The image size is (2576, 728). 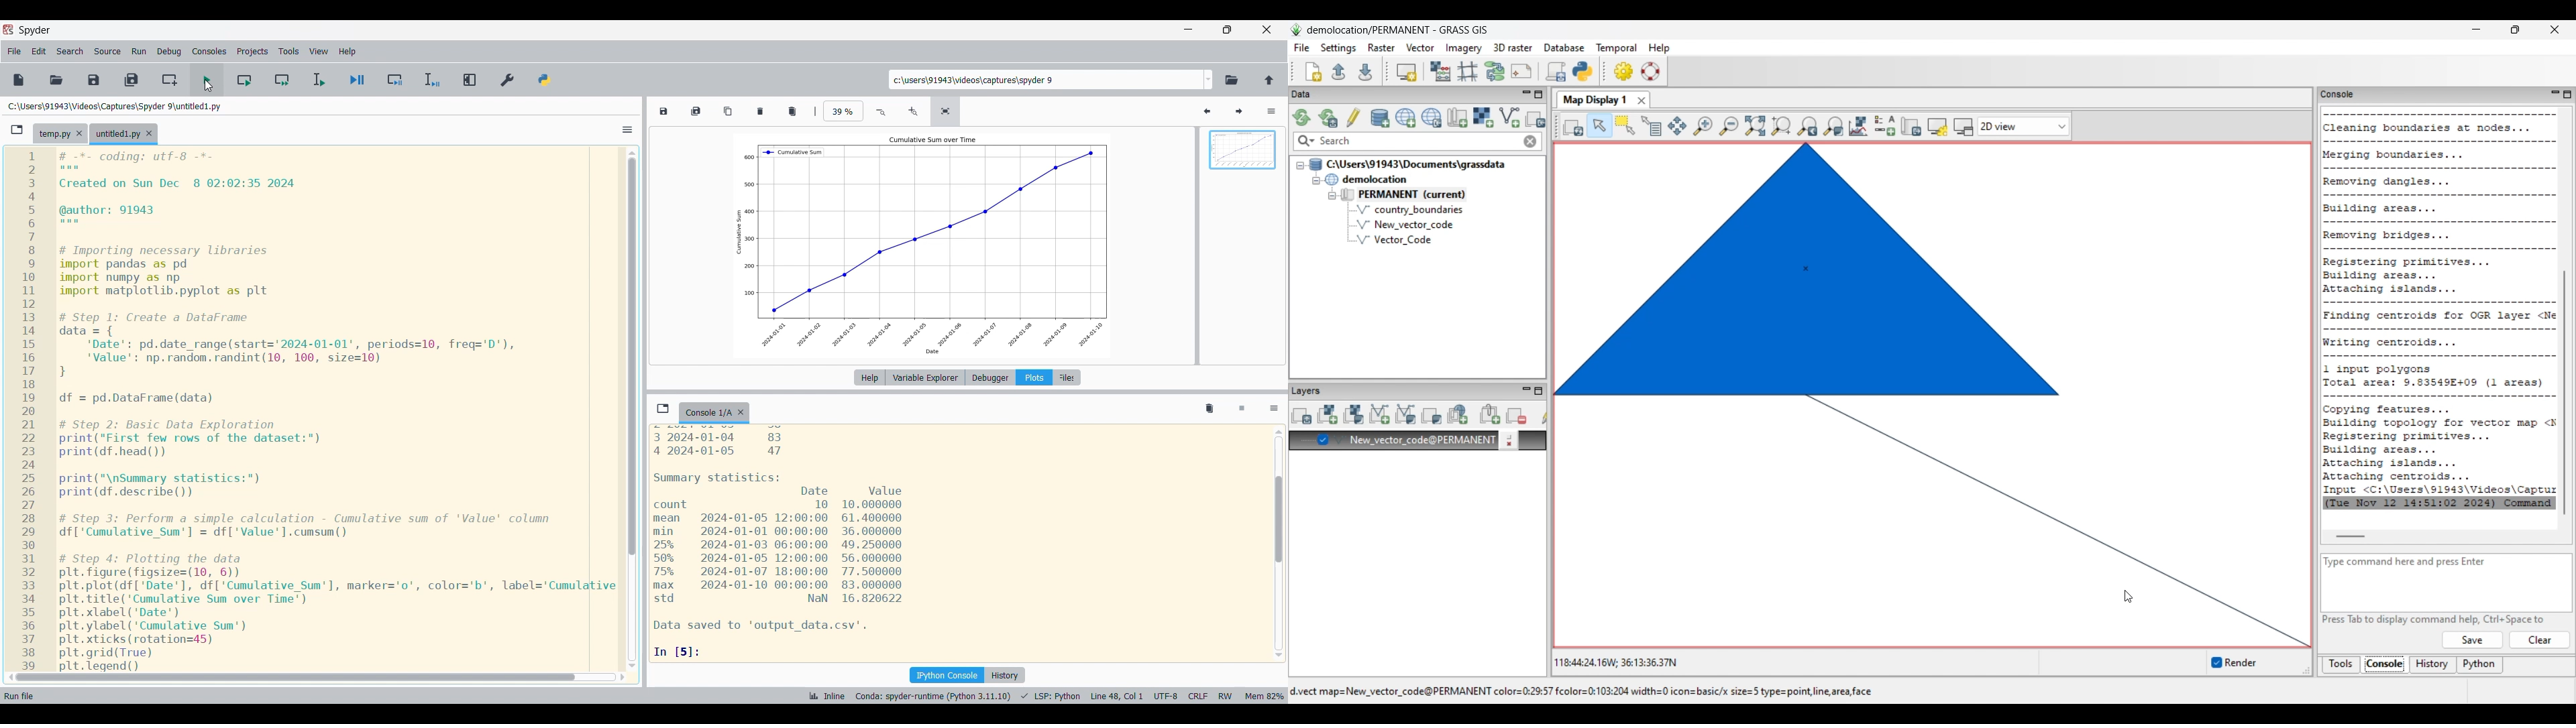 I want to click on Debug selection/current line, so click(x=431, y=80).